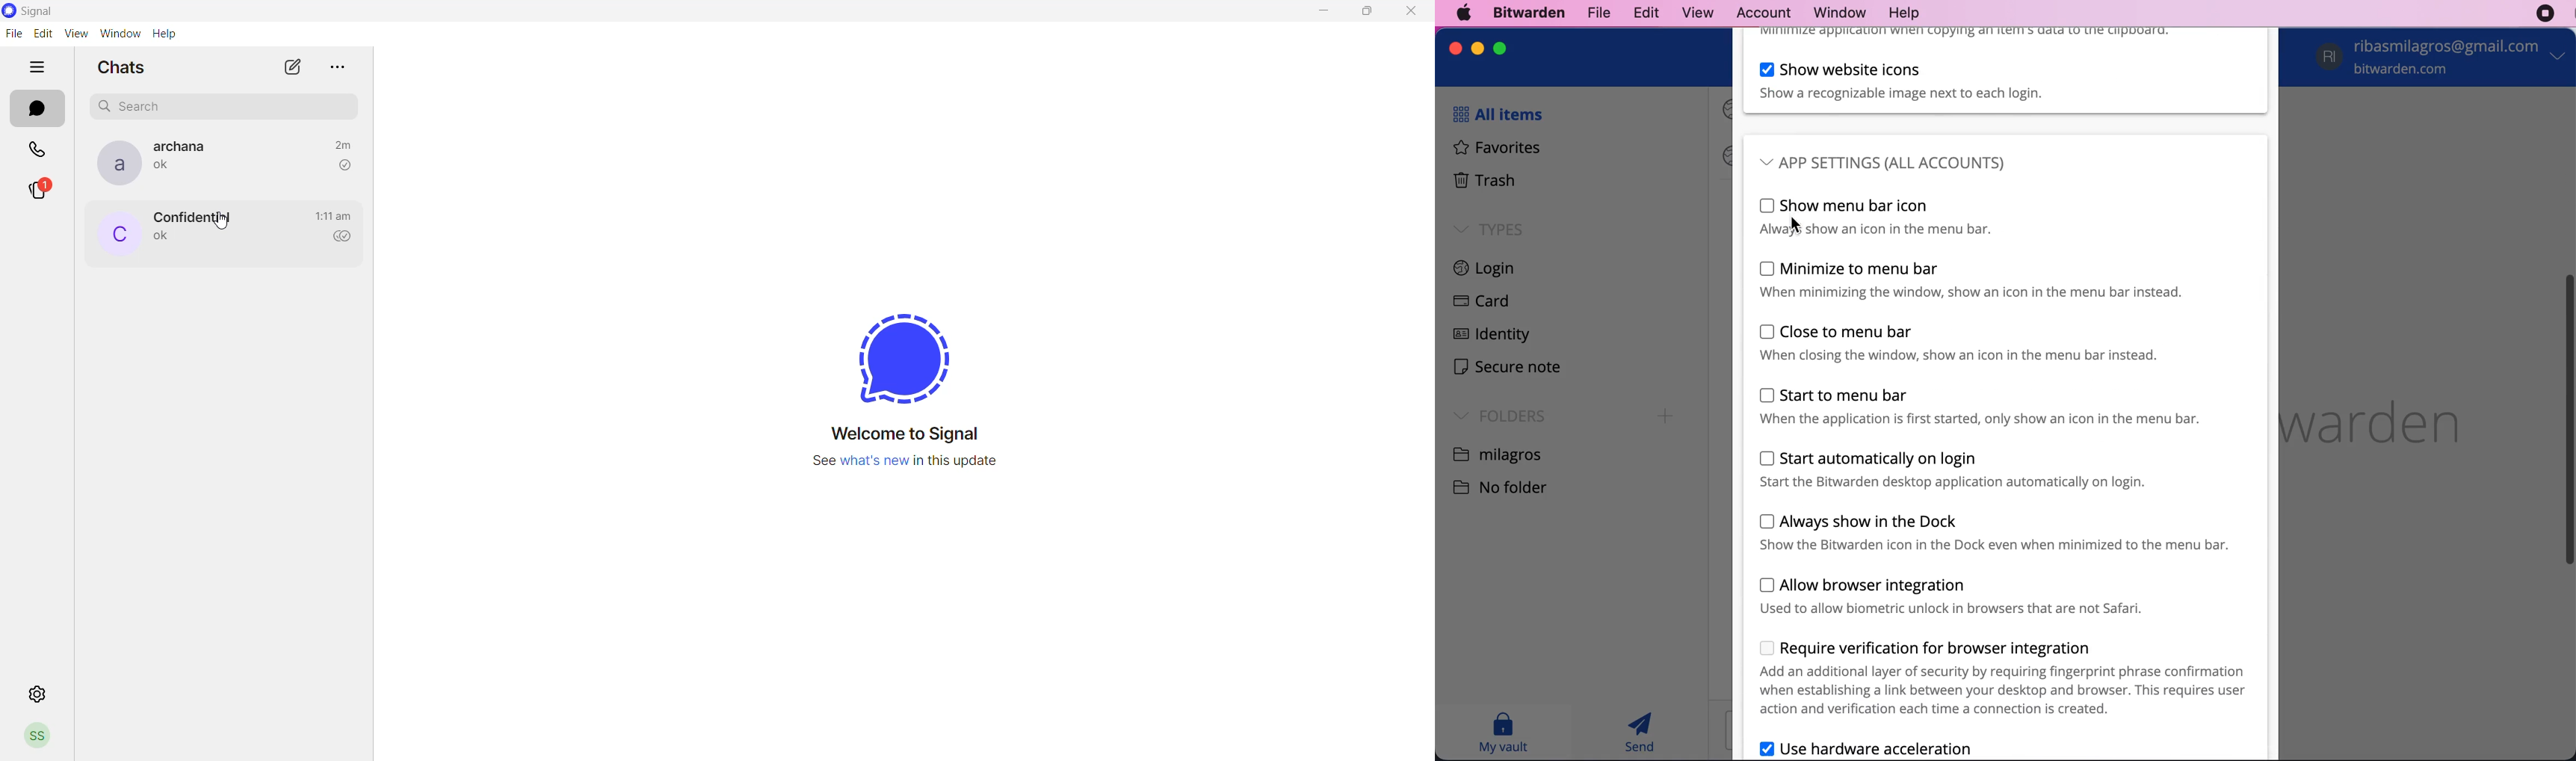 The height and width of the screenshot is (784, 2576). Describe the element at coordinates (1507, 368) in the screenshot. I see `secure note` at that location.